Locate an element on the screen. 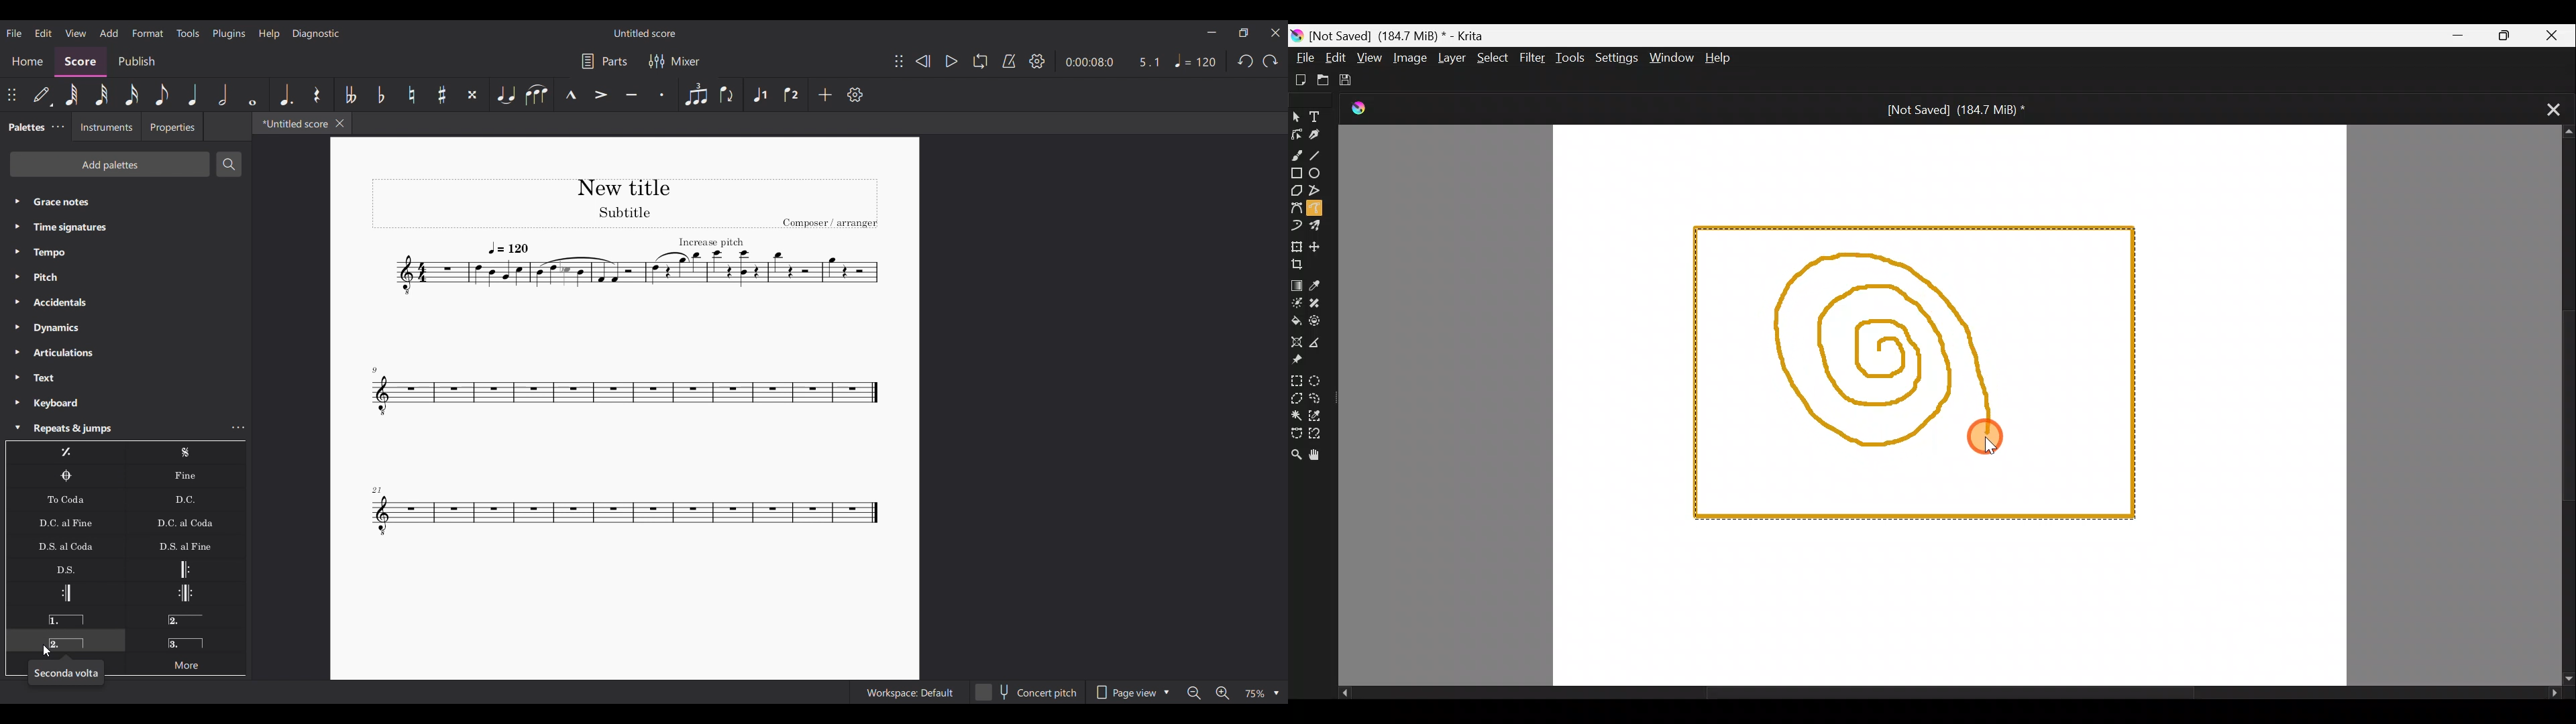  View is located at coordinates (1369, 58).